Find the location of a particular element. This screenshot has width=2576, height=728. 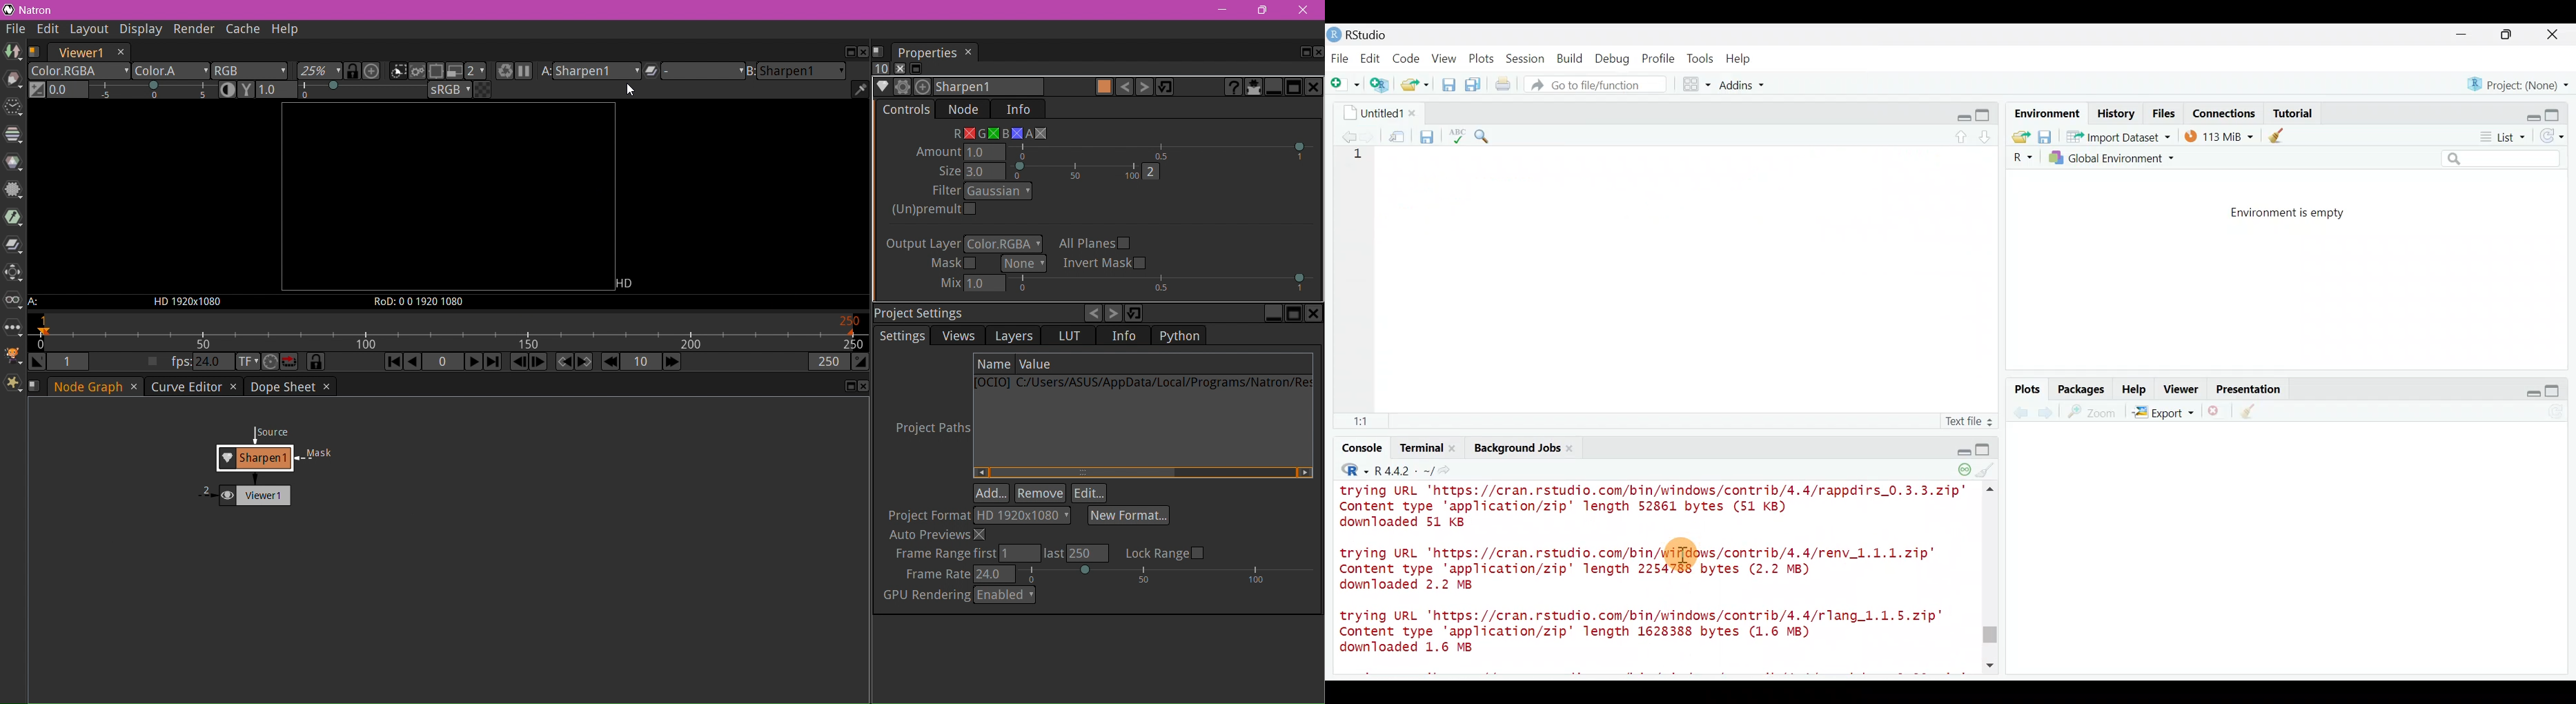

Load workspace is located at coordinates (2018, 136).